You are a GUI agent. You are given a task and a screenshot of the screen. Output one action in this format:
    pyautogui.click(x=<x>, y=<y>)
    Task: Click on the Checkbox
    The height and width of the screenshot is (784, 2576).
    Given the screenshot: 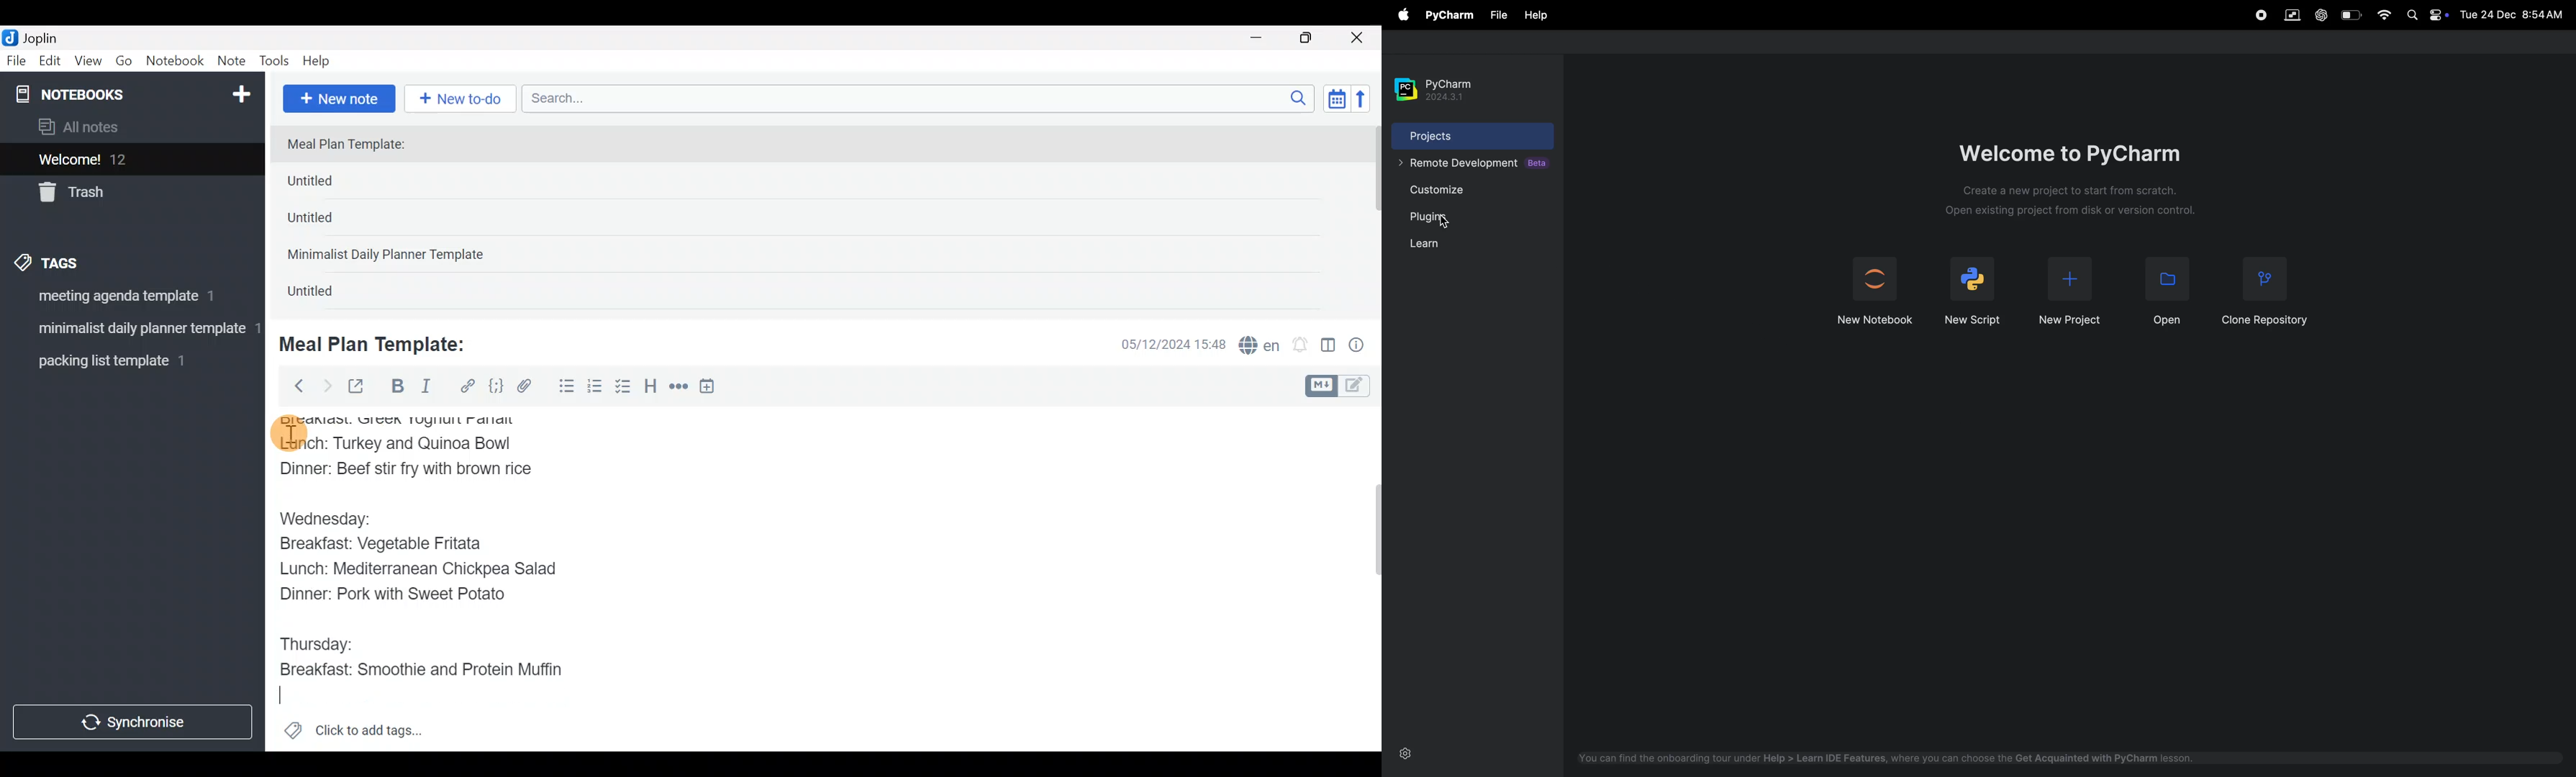 What is the action you would take?
    pyautogui.click(x=625, y=388)
    